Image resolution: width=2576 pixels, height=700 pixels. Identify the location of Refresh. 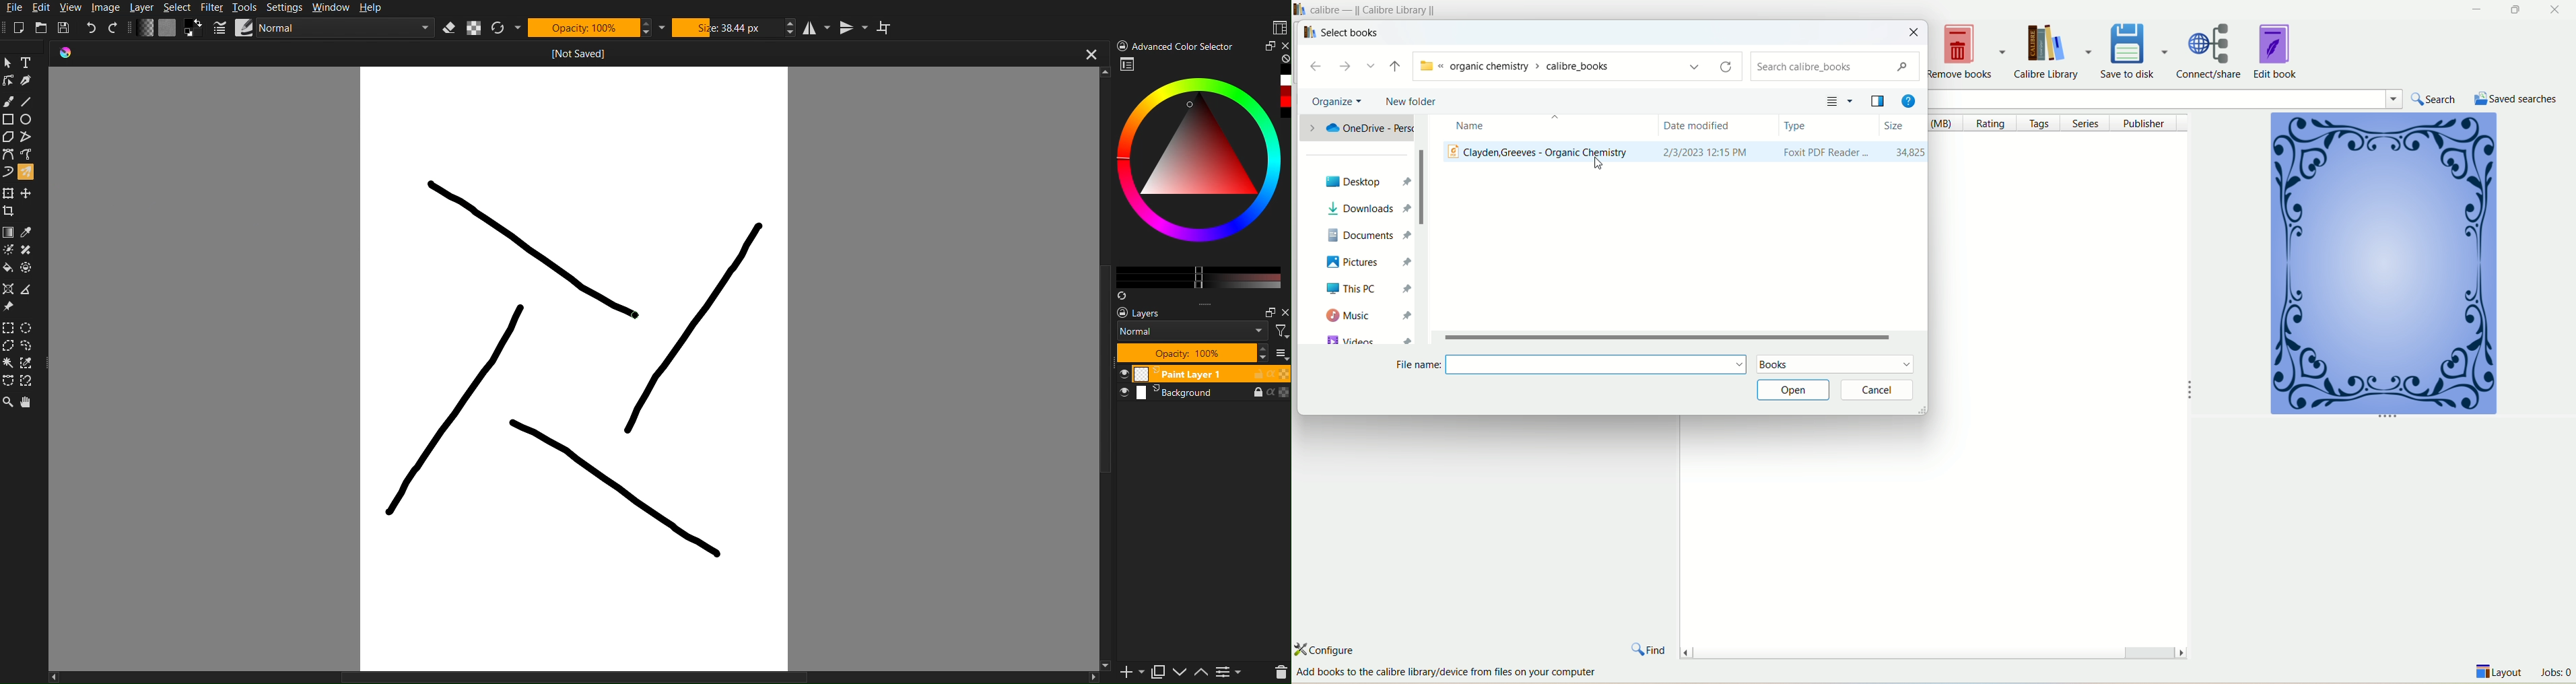
(503, 28).